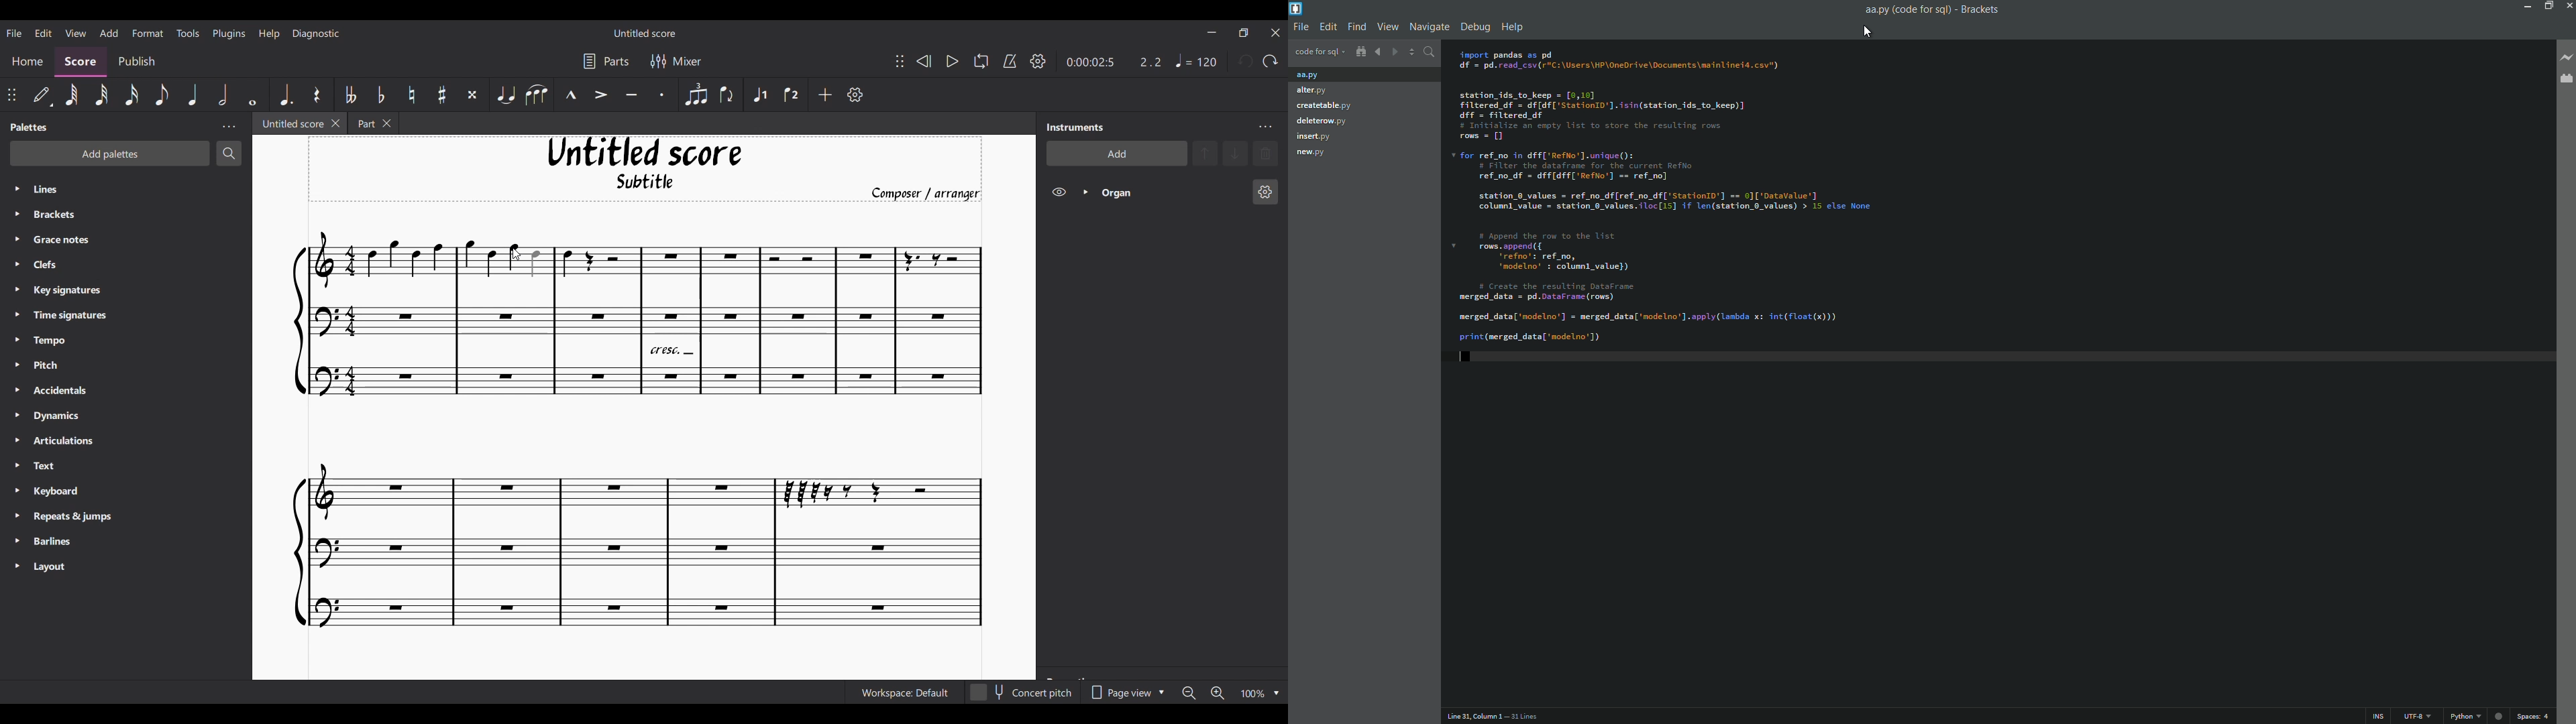 This screenshot has height=728, width=2576. Describe the element at coordinates (2466, 717) in the screenshot. I see `python` at that location.